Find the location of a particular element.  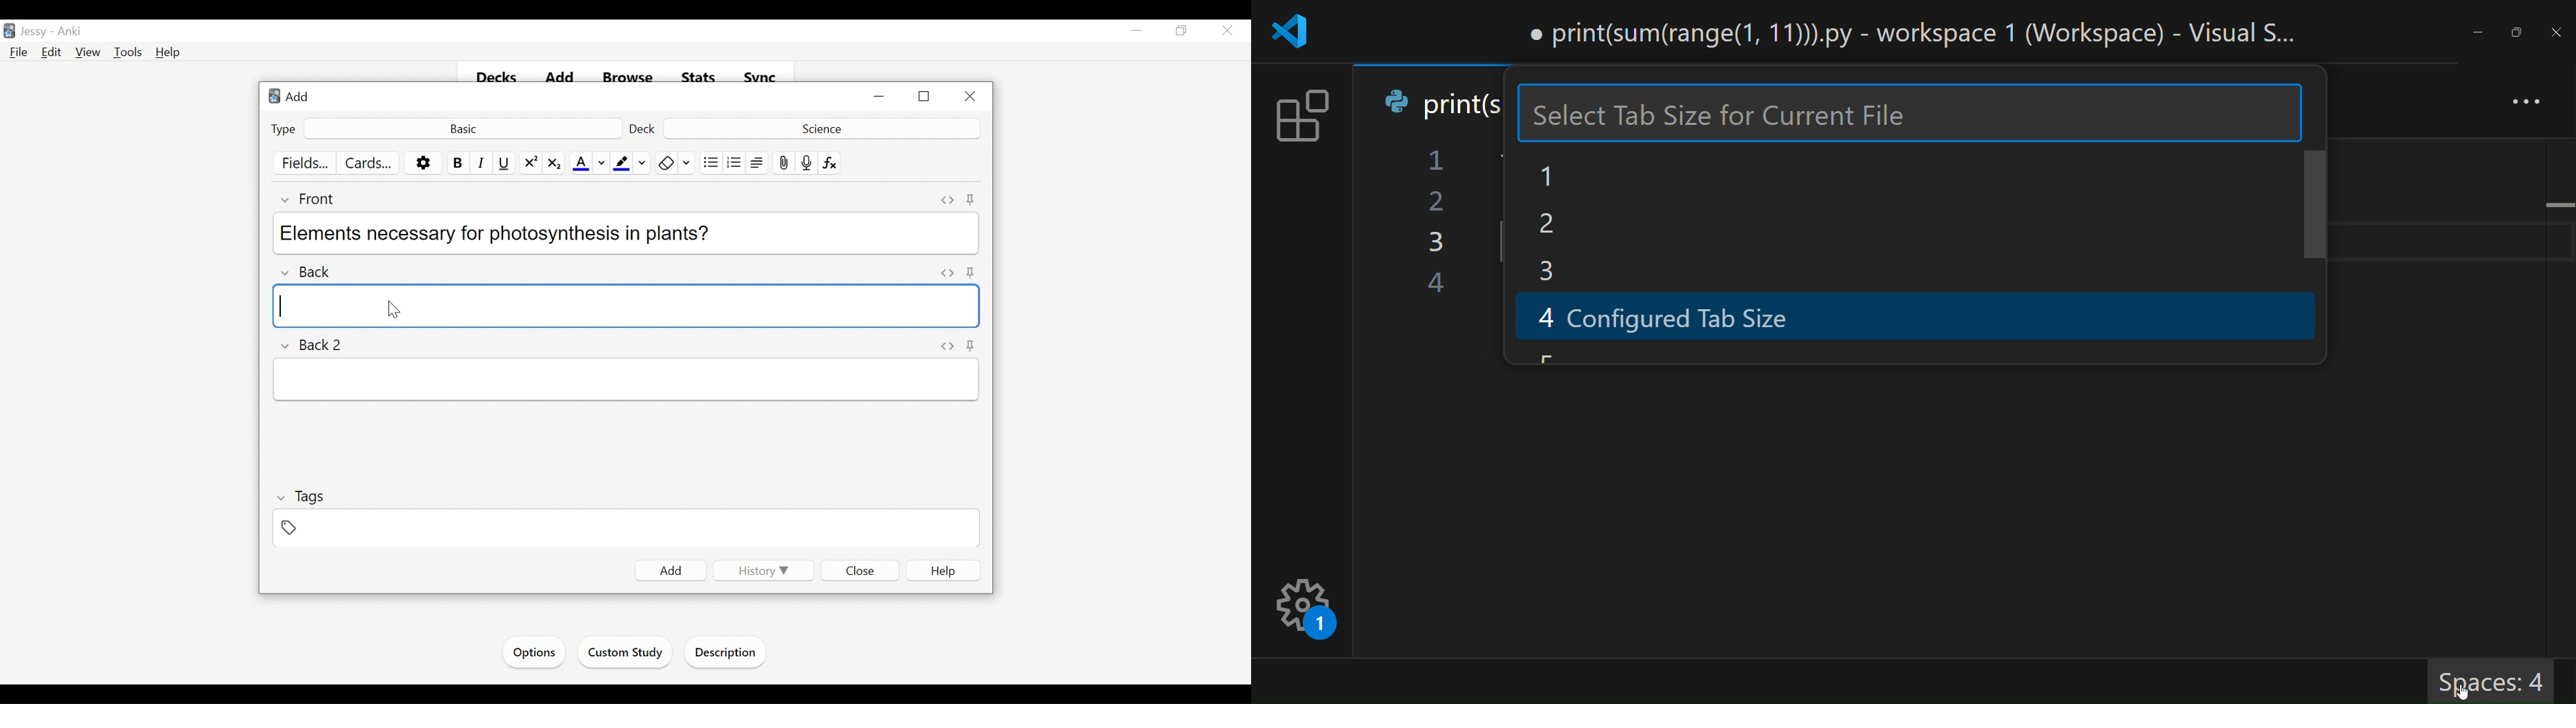

Customize Cards Template is located at coordinates (369, 163).